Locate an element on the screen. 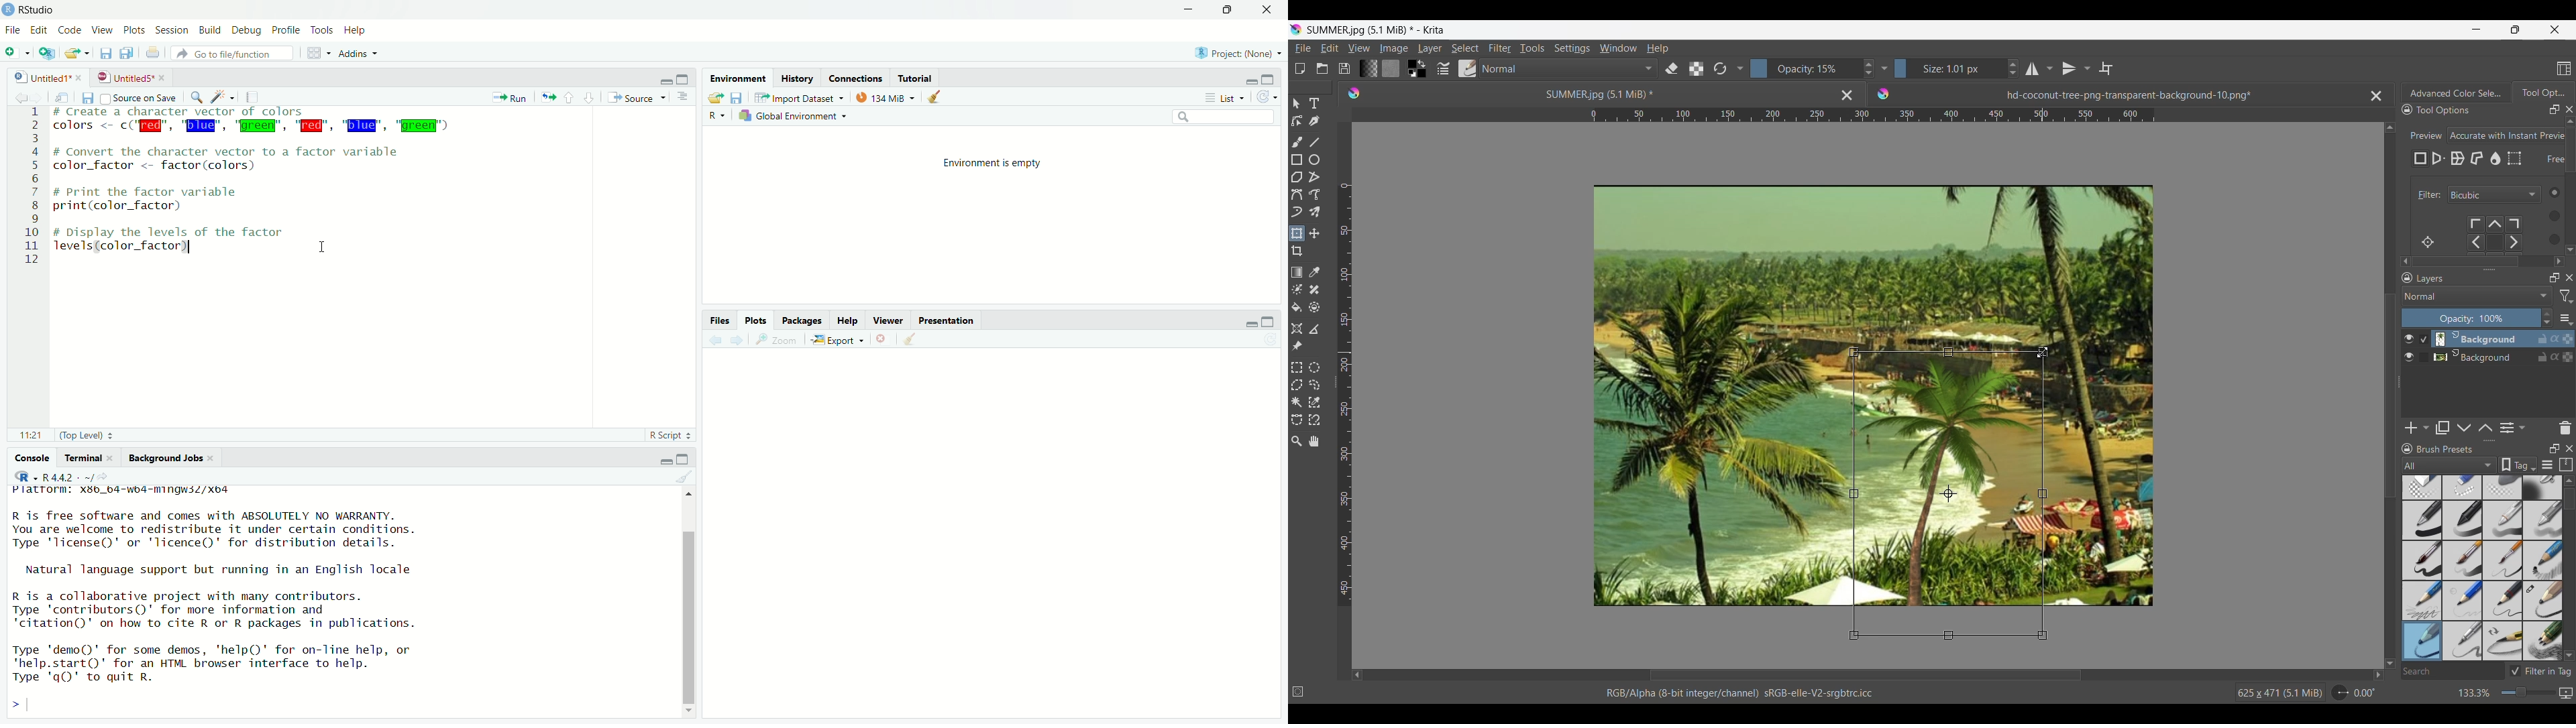 This screenshot has width=2576, height=728. 12:1 is located at coordinates (27, 435).